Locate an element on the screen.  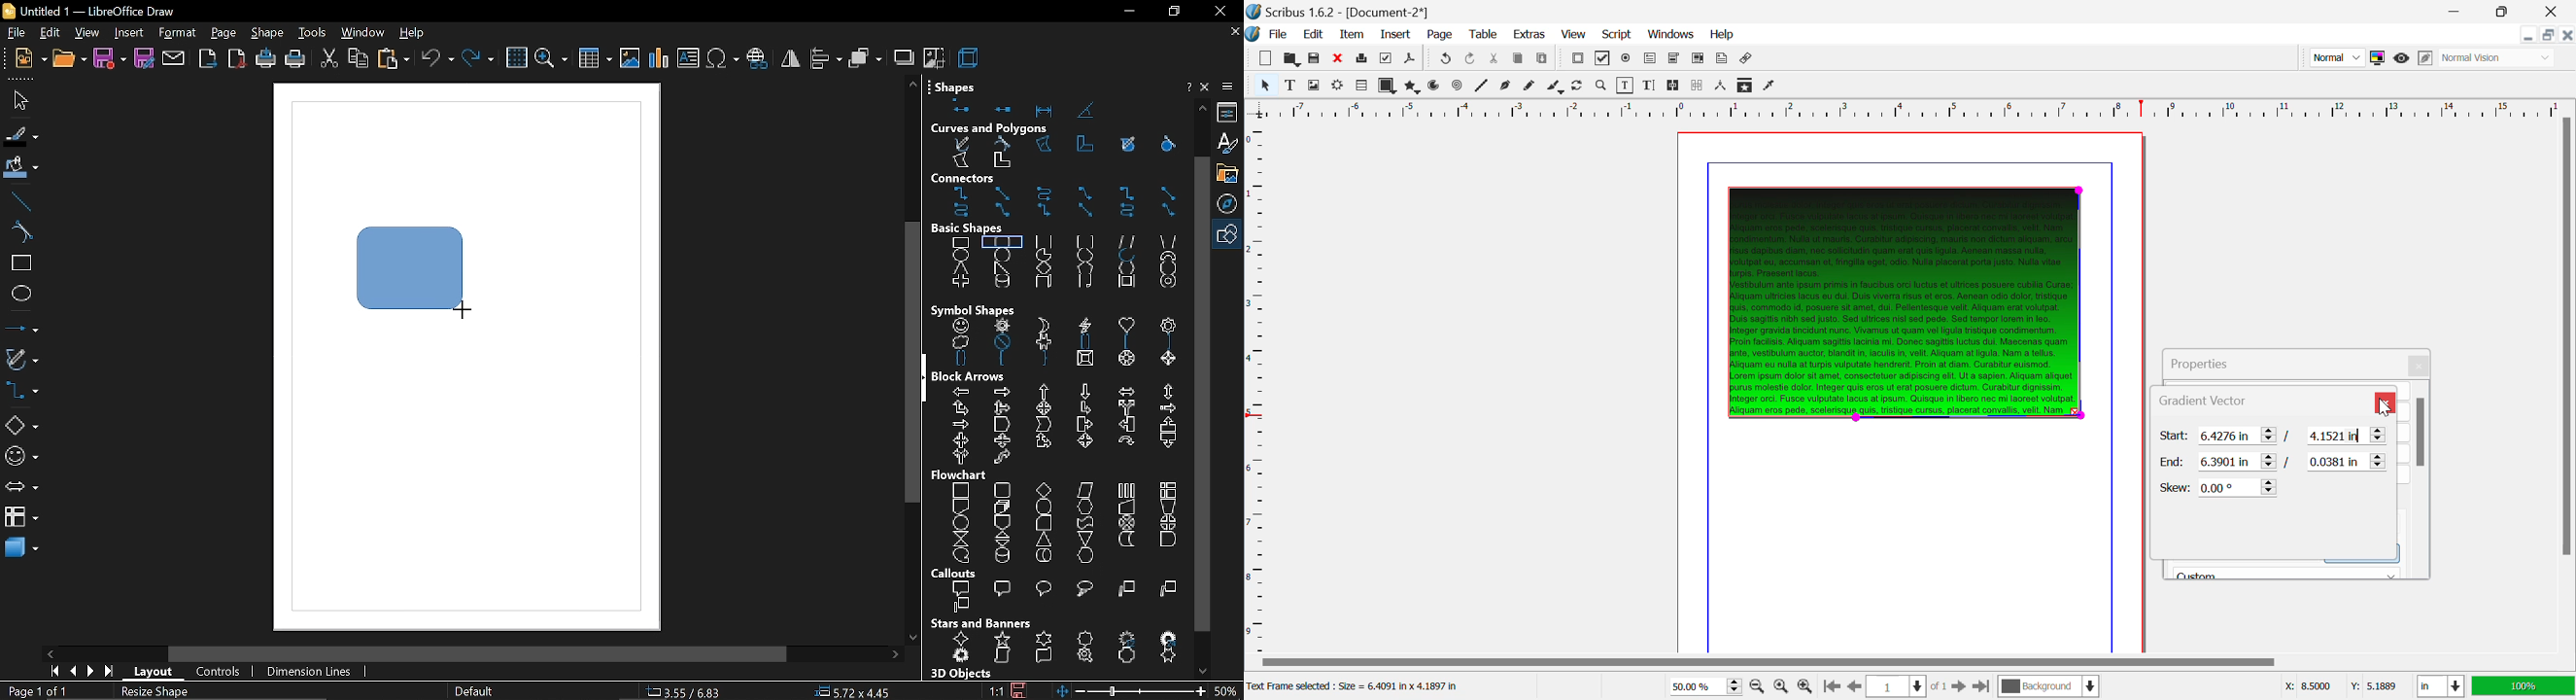
sidebar settings is located at coordinates (1229, 87).